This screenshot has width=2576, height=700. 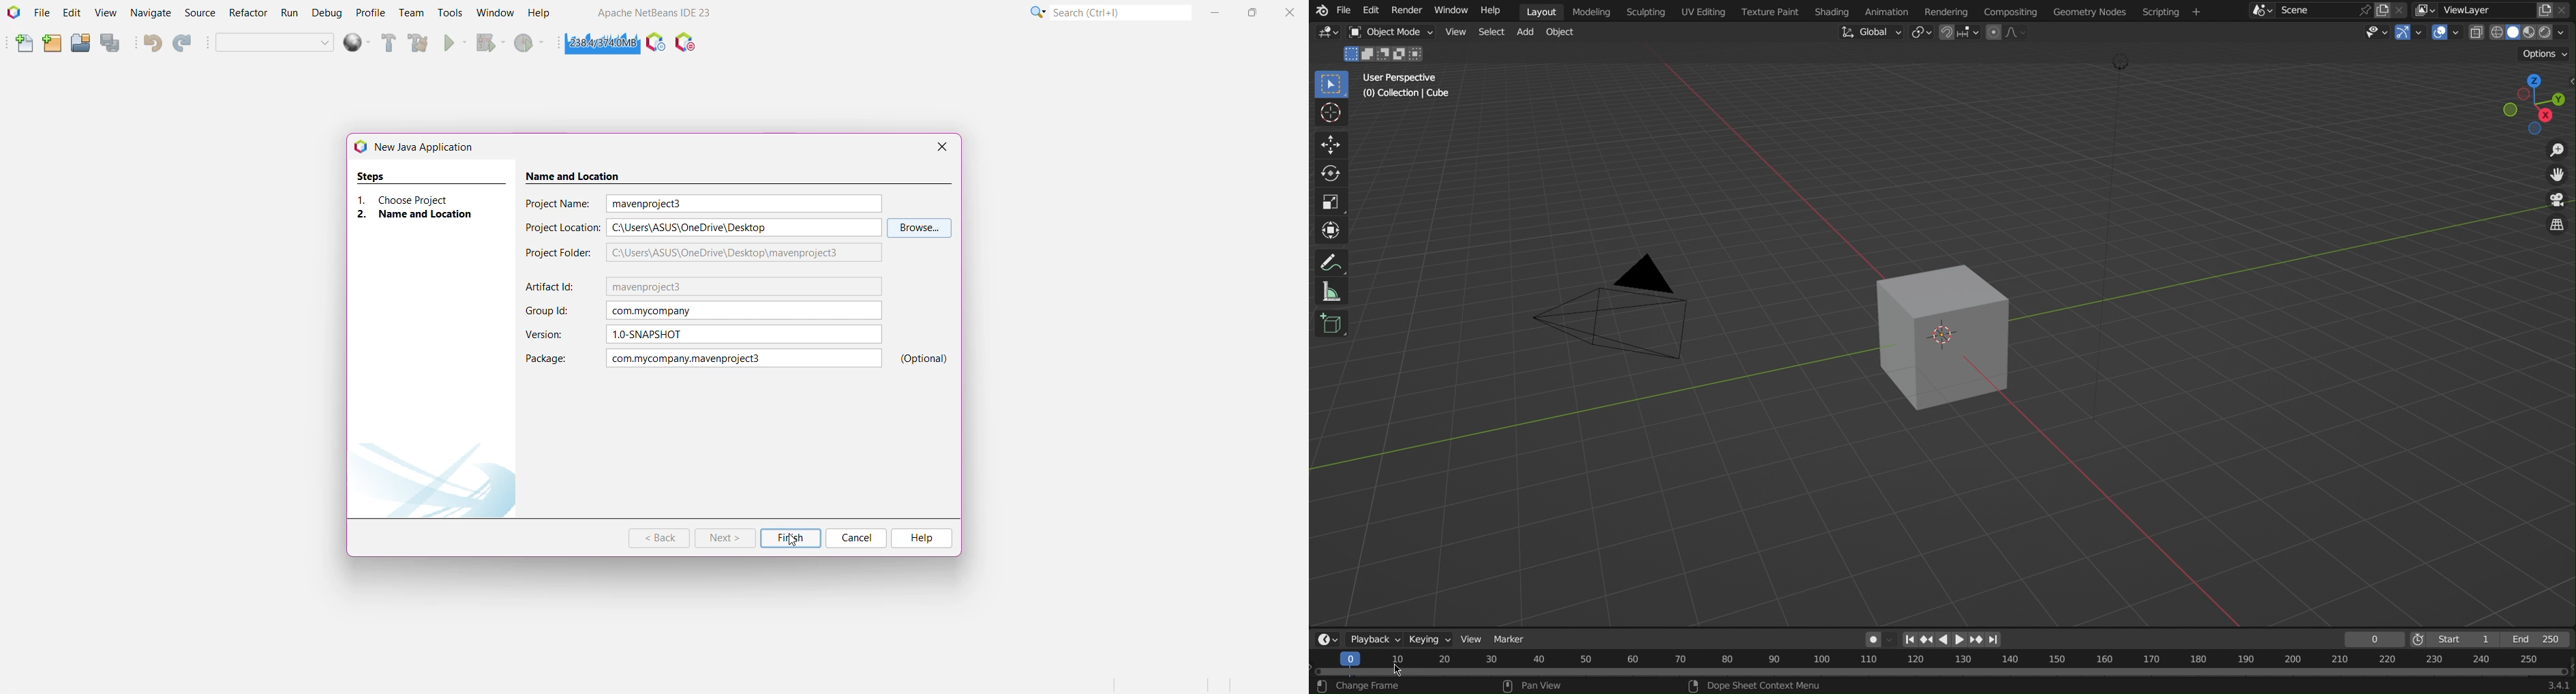 I want to click on Start, so click(x=2457, y=638).